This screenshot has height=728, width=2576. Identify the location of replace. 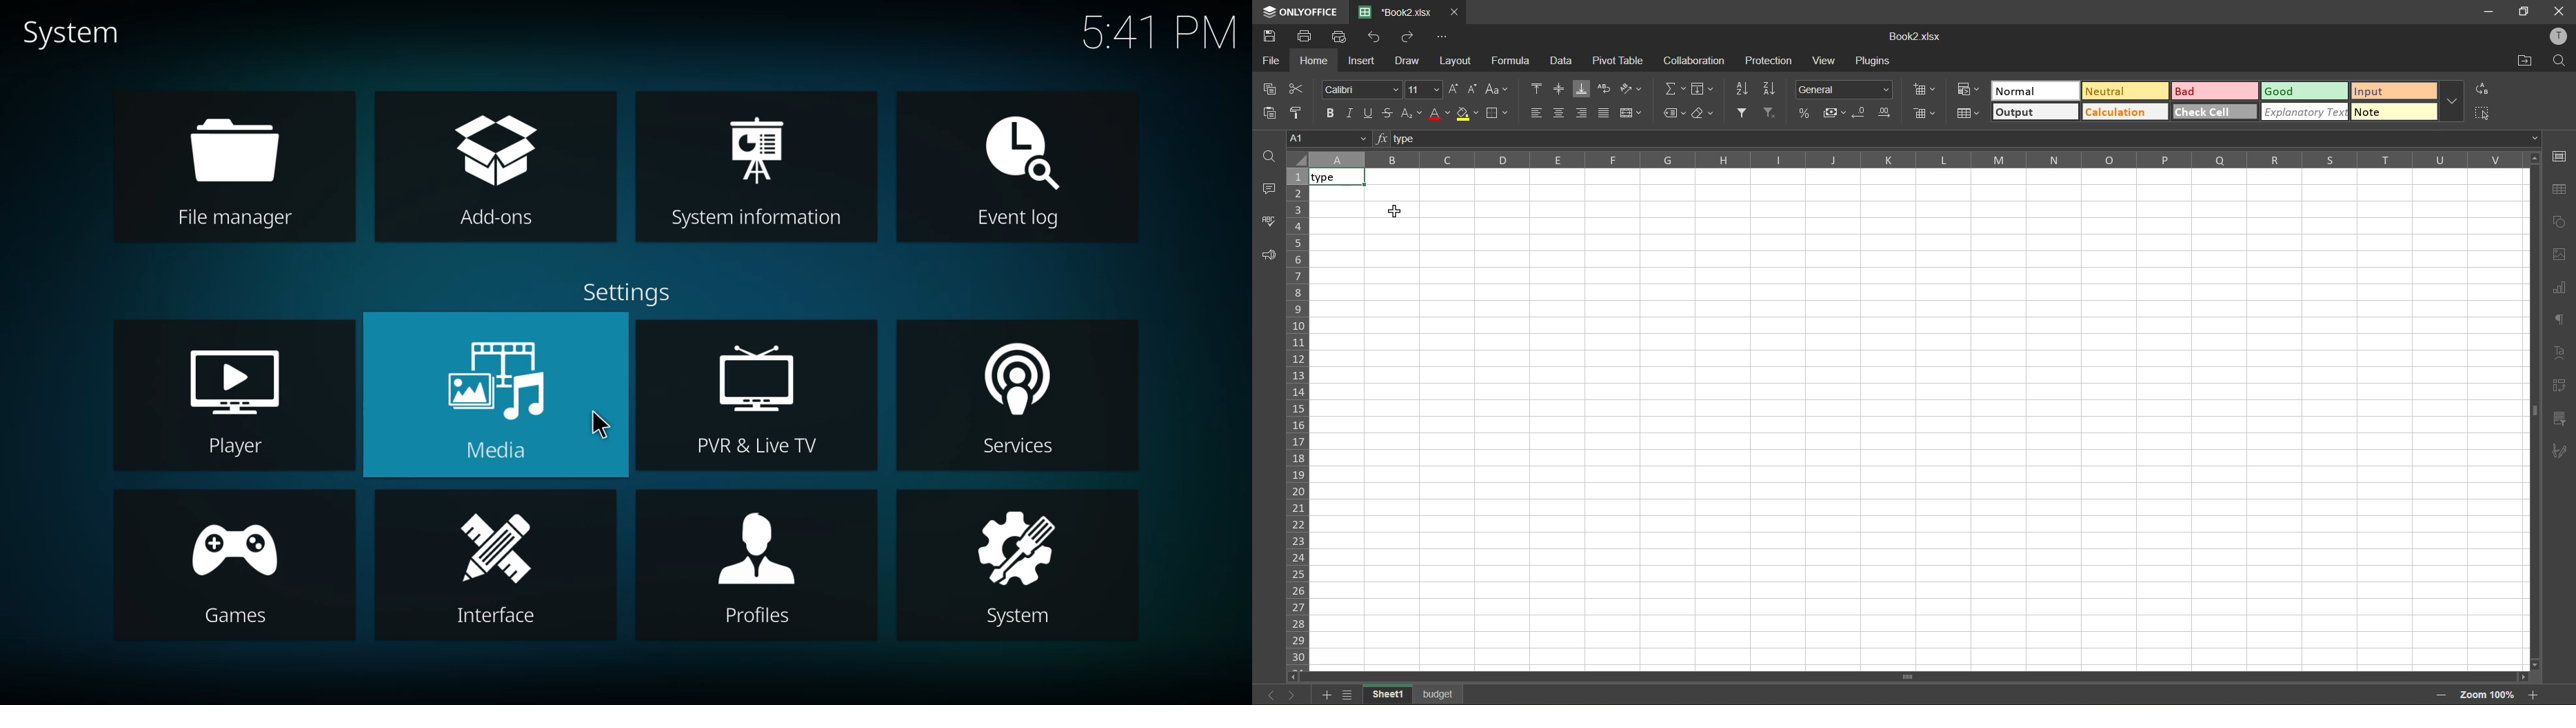
(2484, 89).